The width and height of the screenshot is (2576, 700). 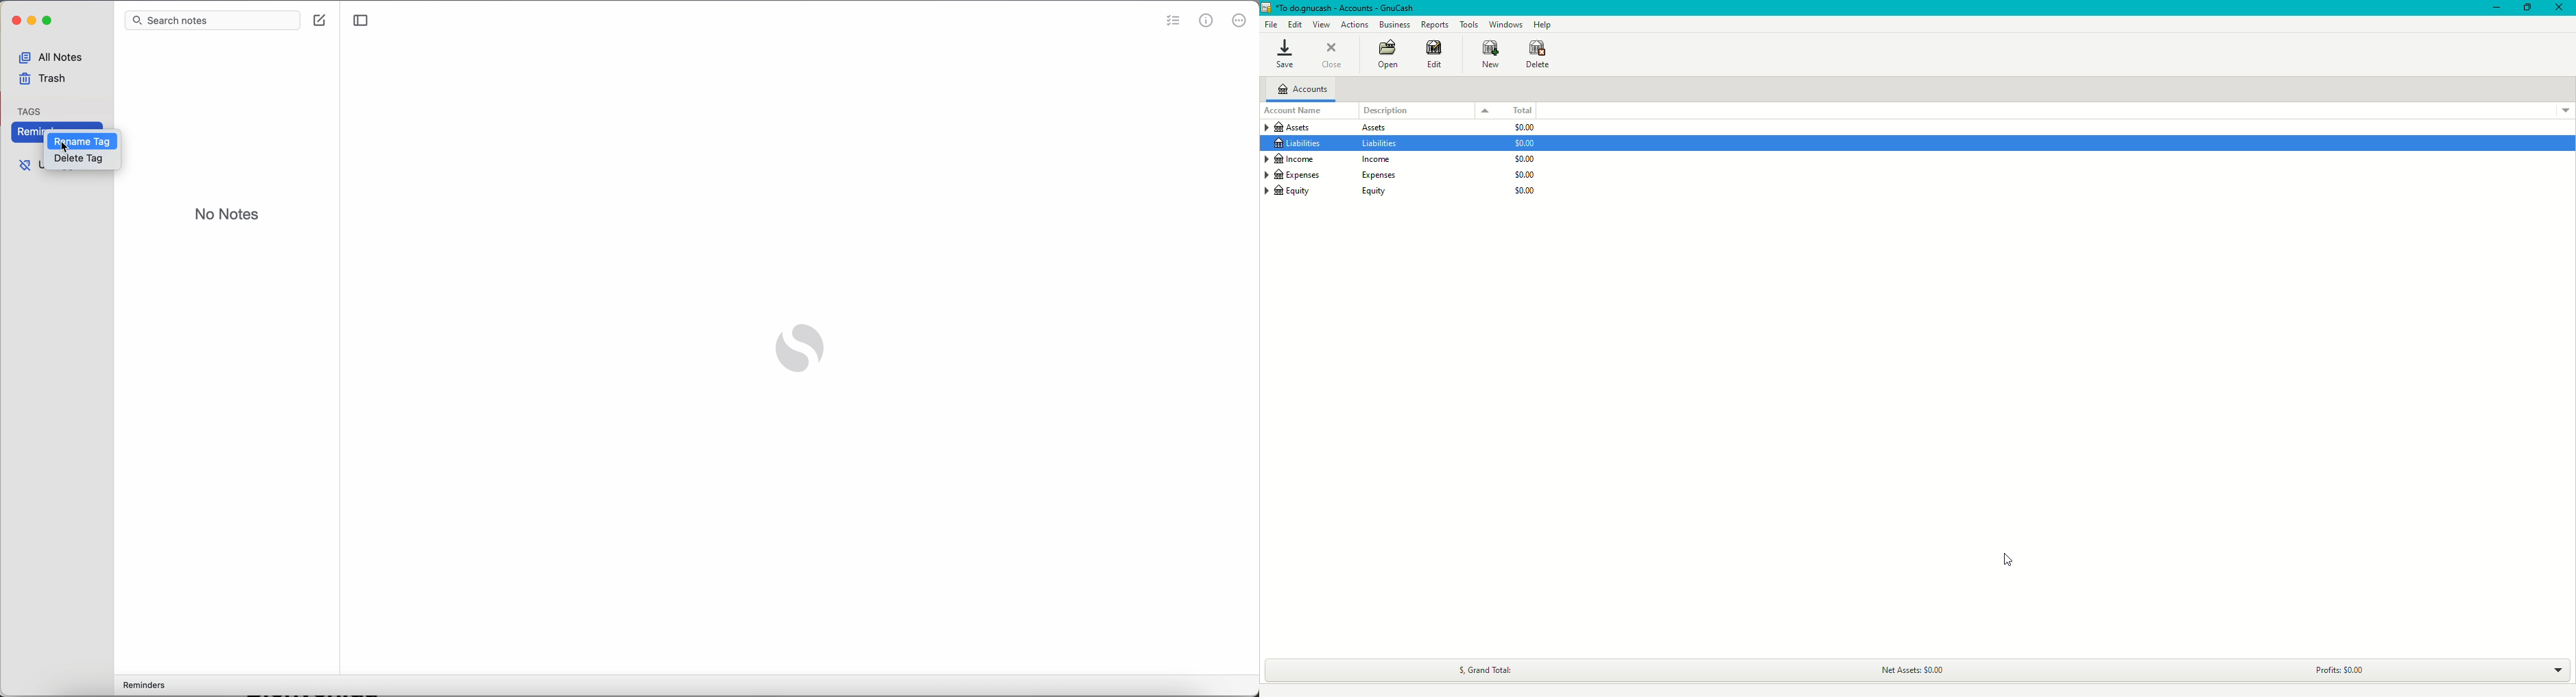 I want to click on toggle sidebar, so click(x=361, y=22).